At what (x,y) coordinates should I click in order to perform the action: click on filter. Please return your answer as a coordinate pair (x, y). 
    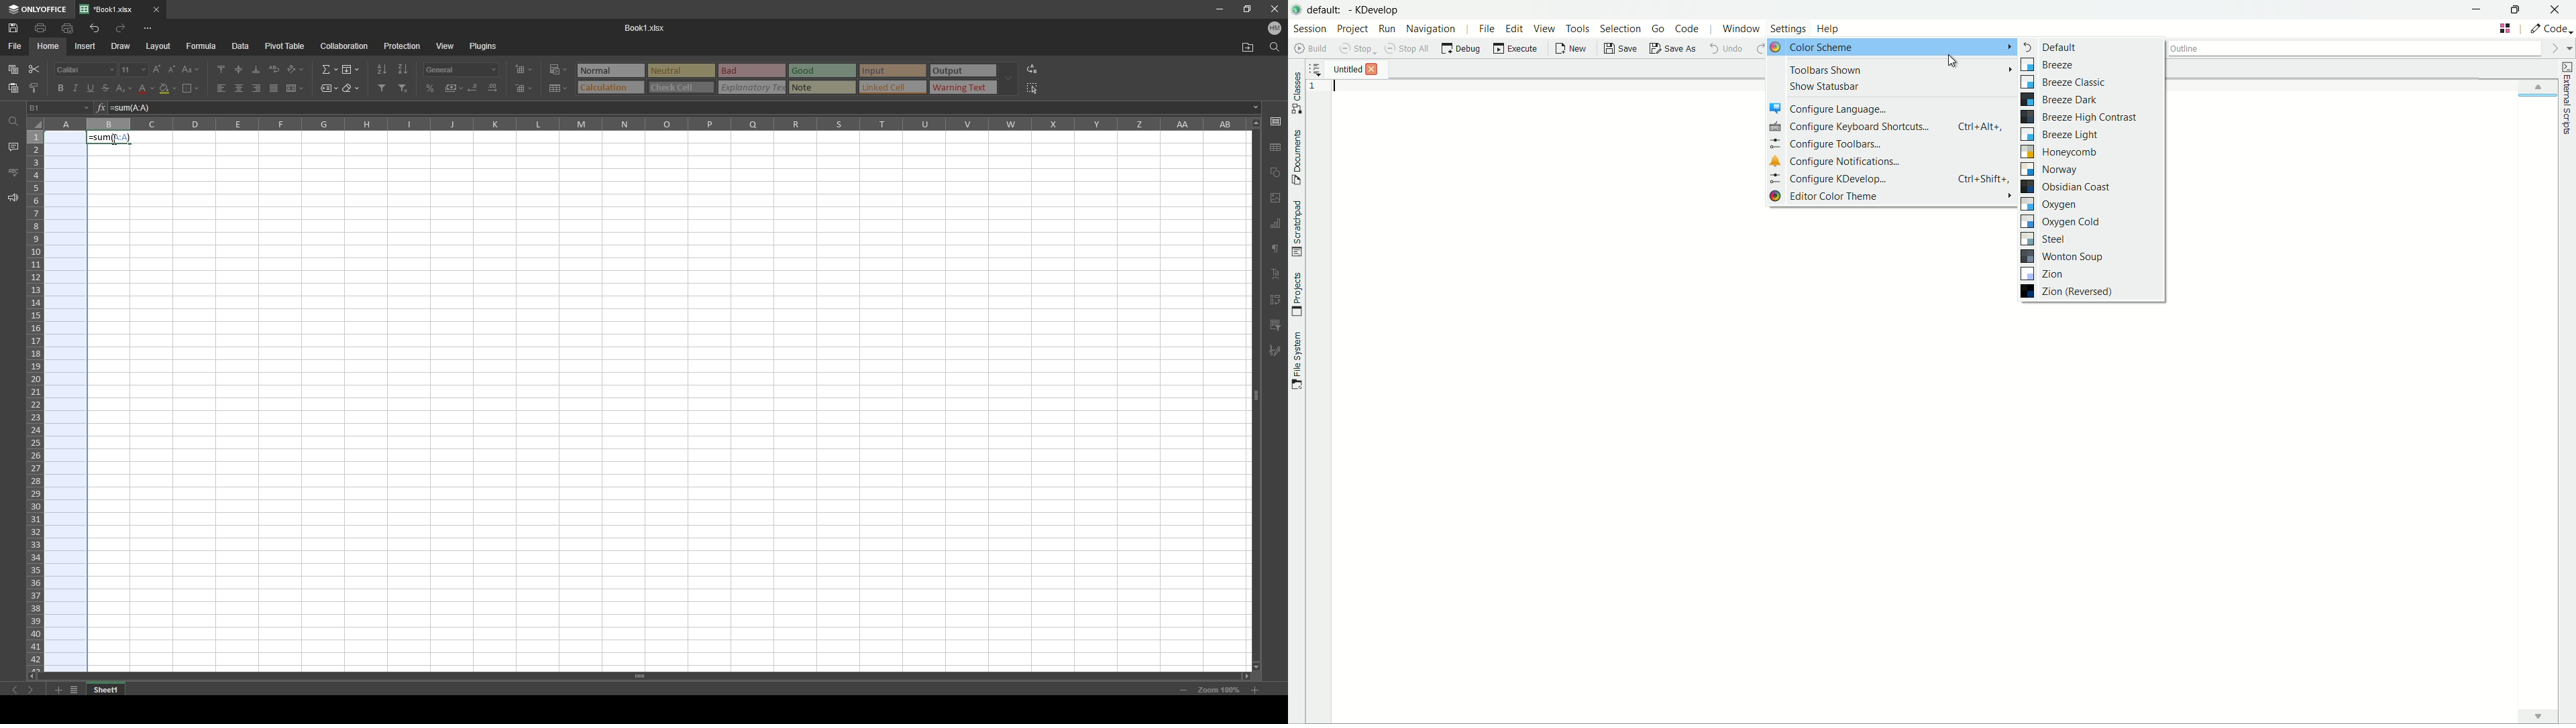
    Looking at the image, I should click on (382, 88).